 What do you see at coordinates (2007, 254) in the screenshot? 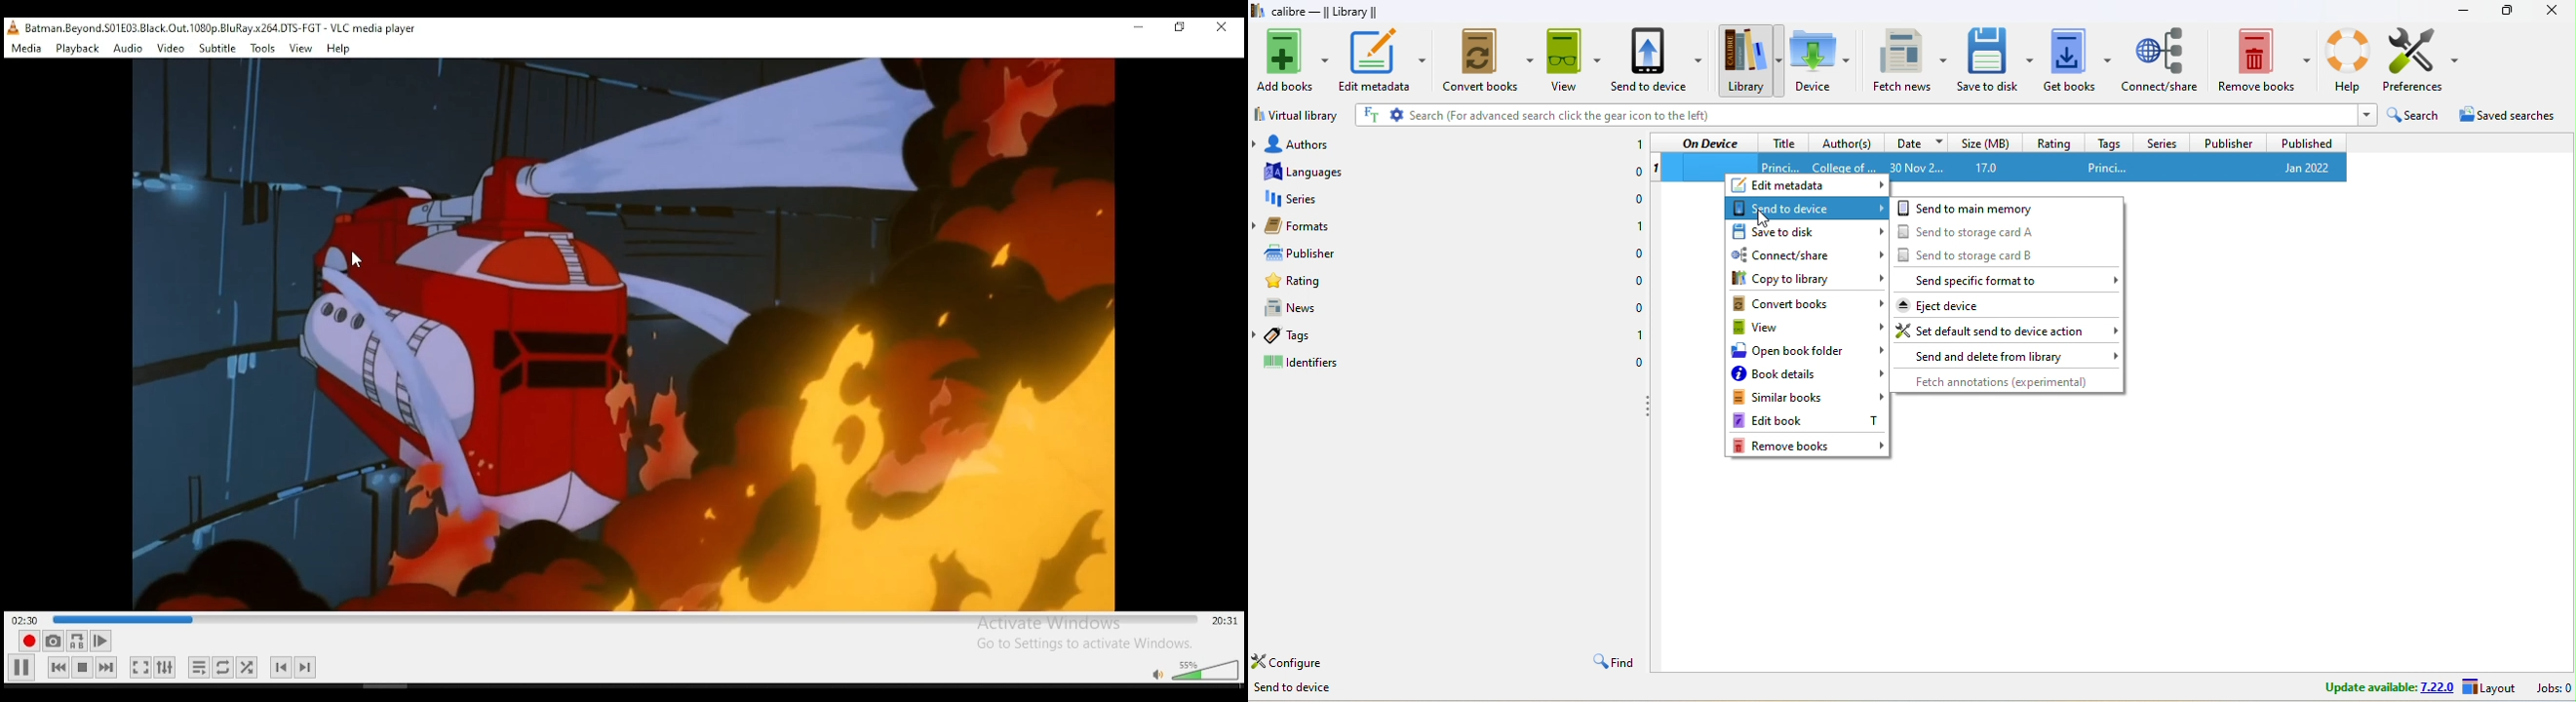
I see `send to storage card b` at bounding box center [2007, 254].